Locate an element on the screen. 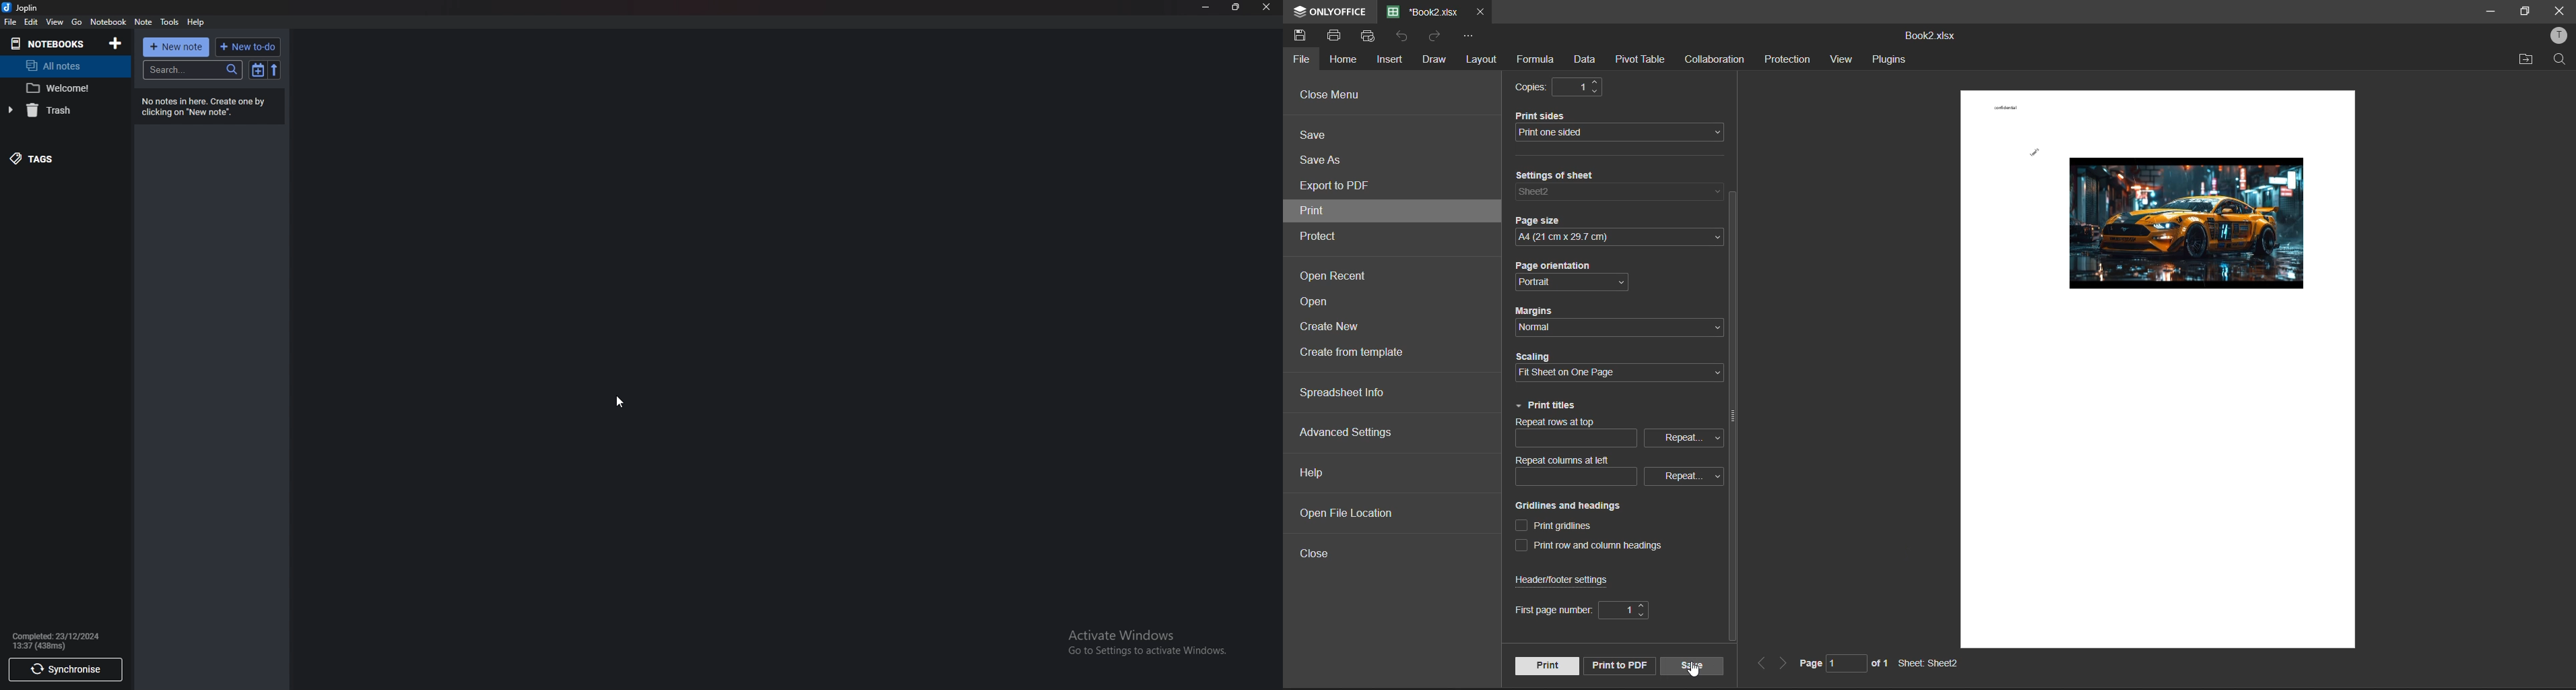 Image resolution: width=2576 pixels, height=700 pixels. Notebook is located at coordinates (110, 21).